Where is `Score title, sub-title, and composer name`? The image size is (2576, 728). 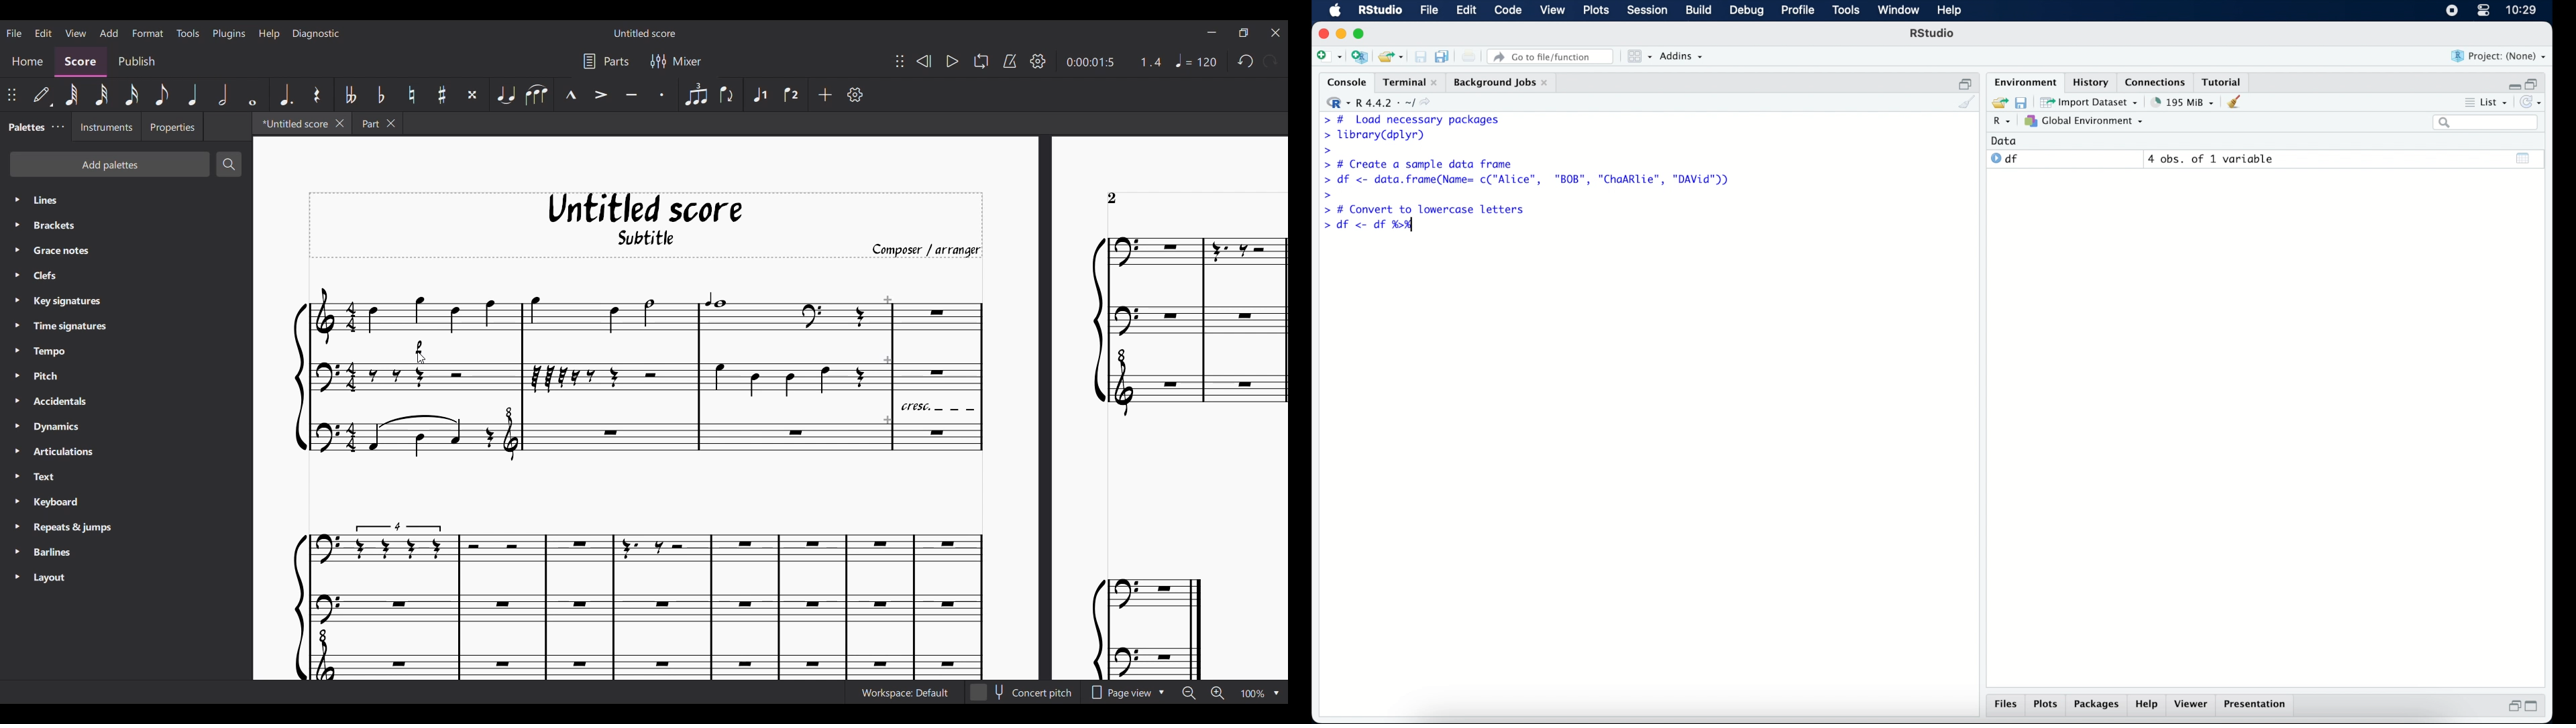
Score title, sub-title, and composer name is located at coordinates (646, 225).